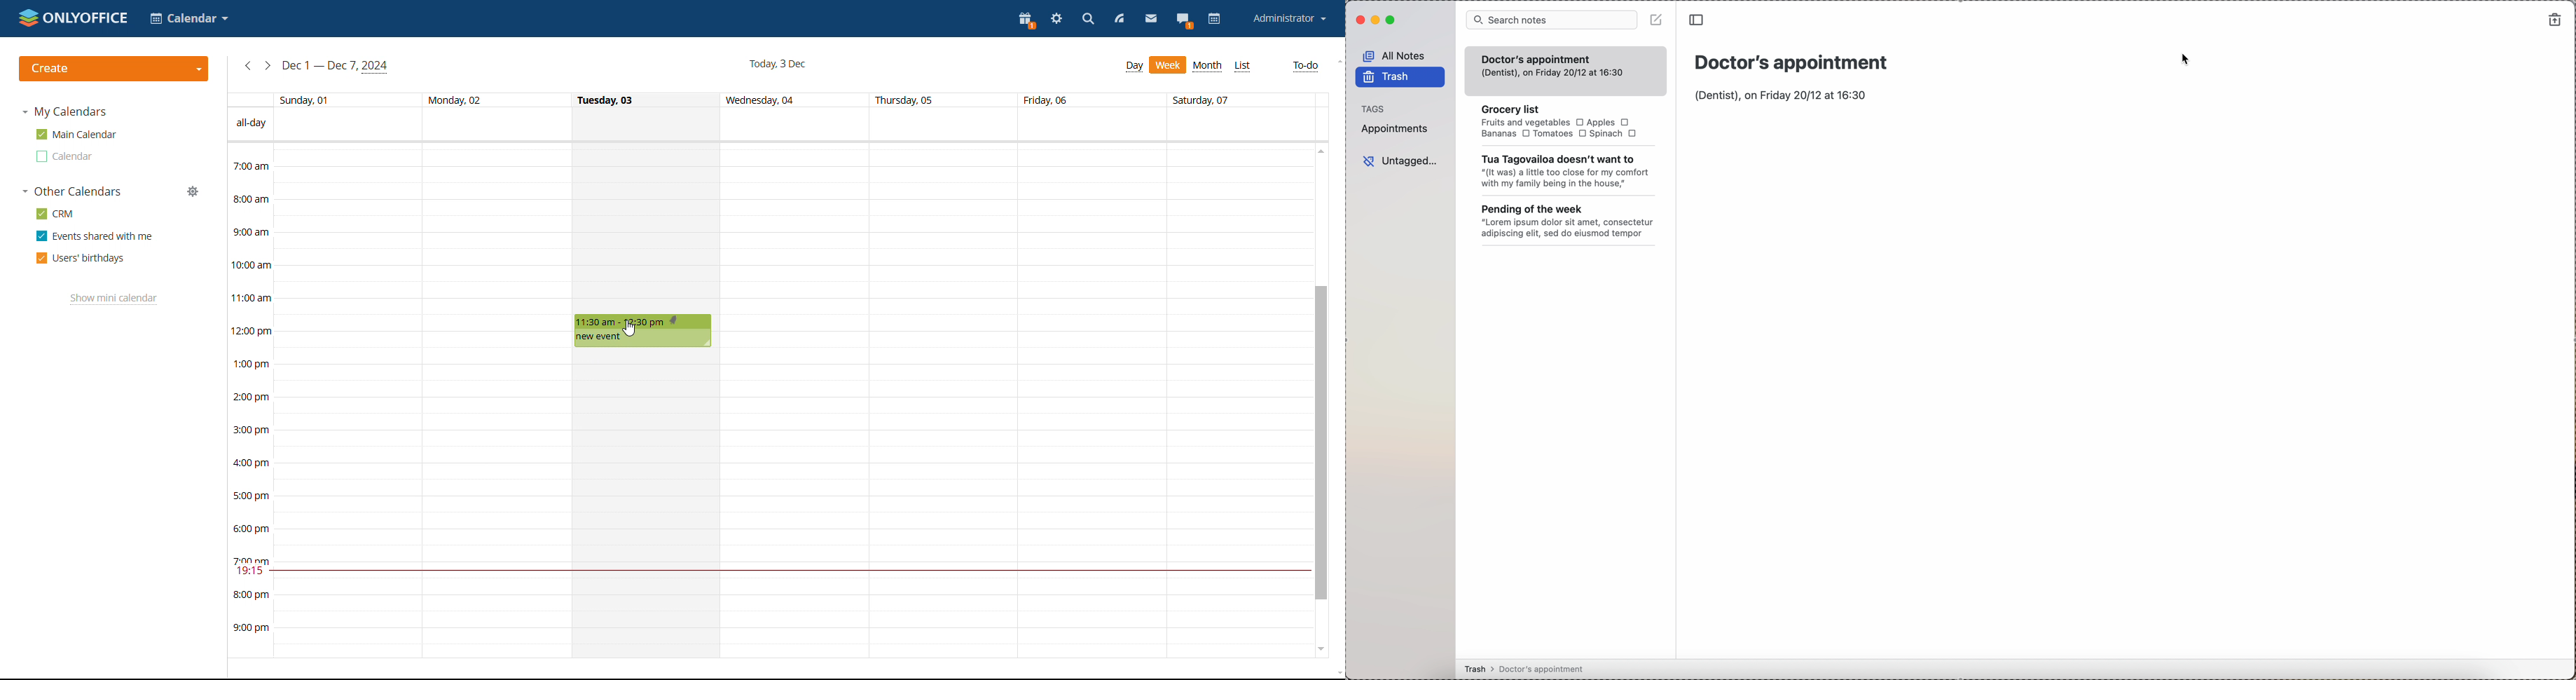 This screenshot has width=2576, height=700. I want to click on Today, 3 Dec, so click(777, 63).